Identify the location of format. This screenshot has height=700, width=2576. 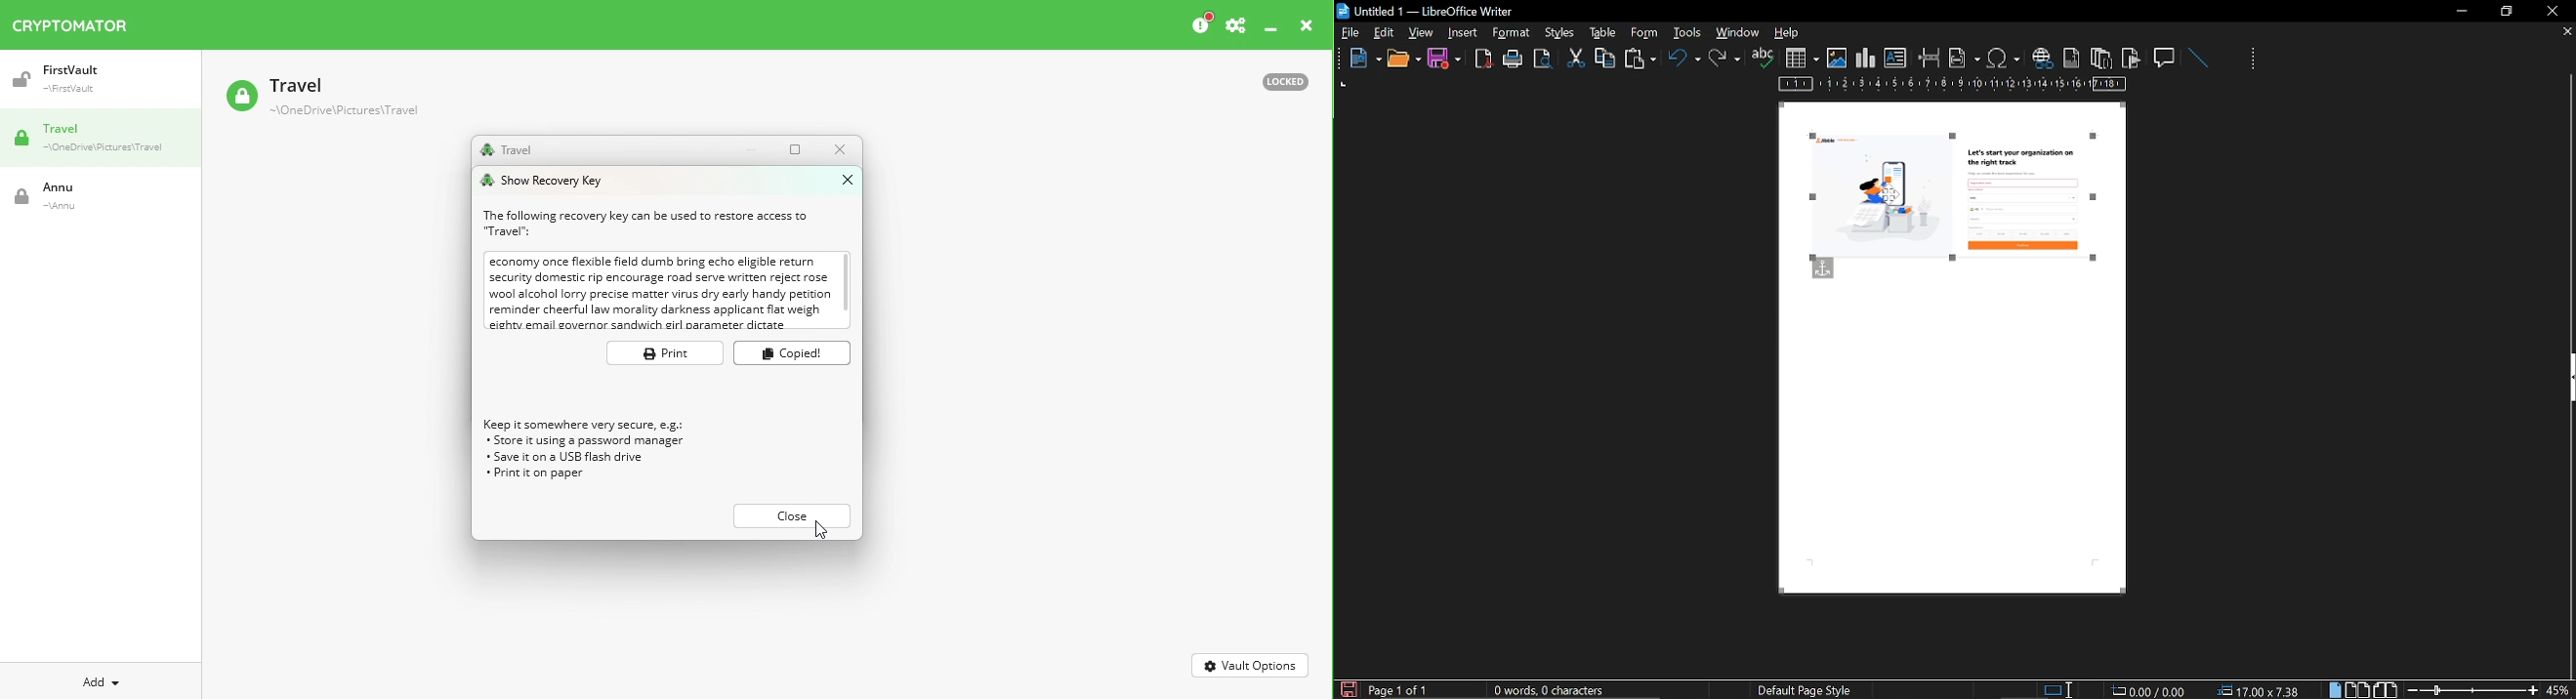
(1558, 31).